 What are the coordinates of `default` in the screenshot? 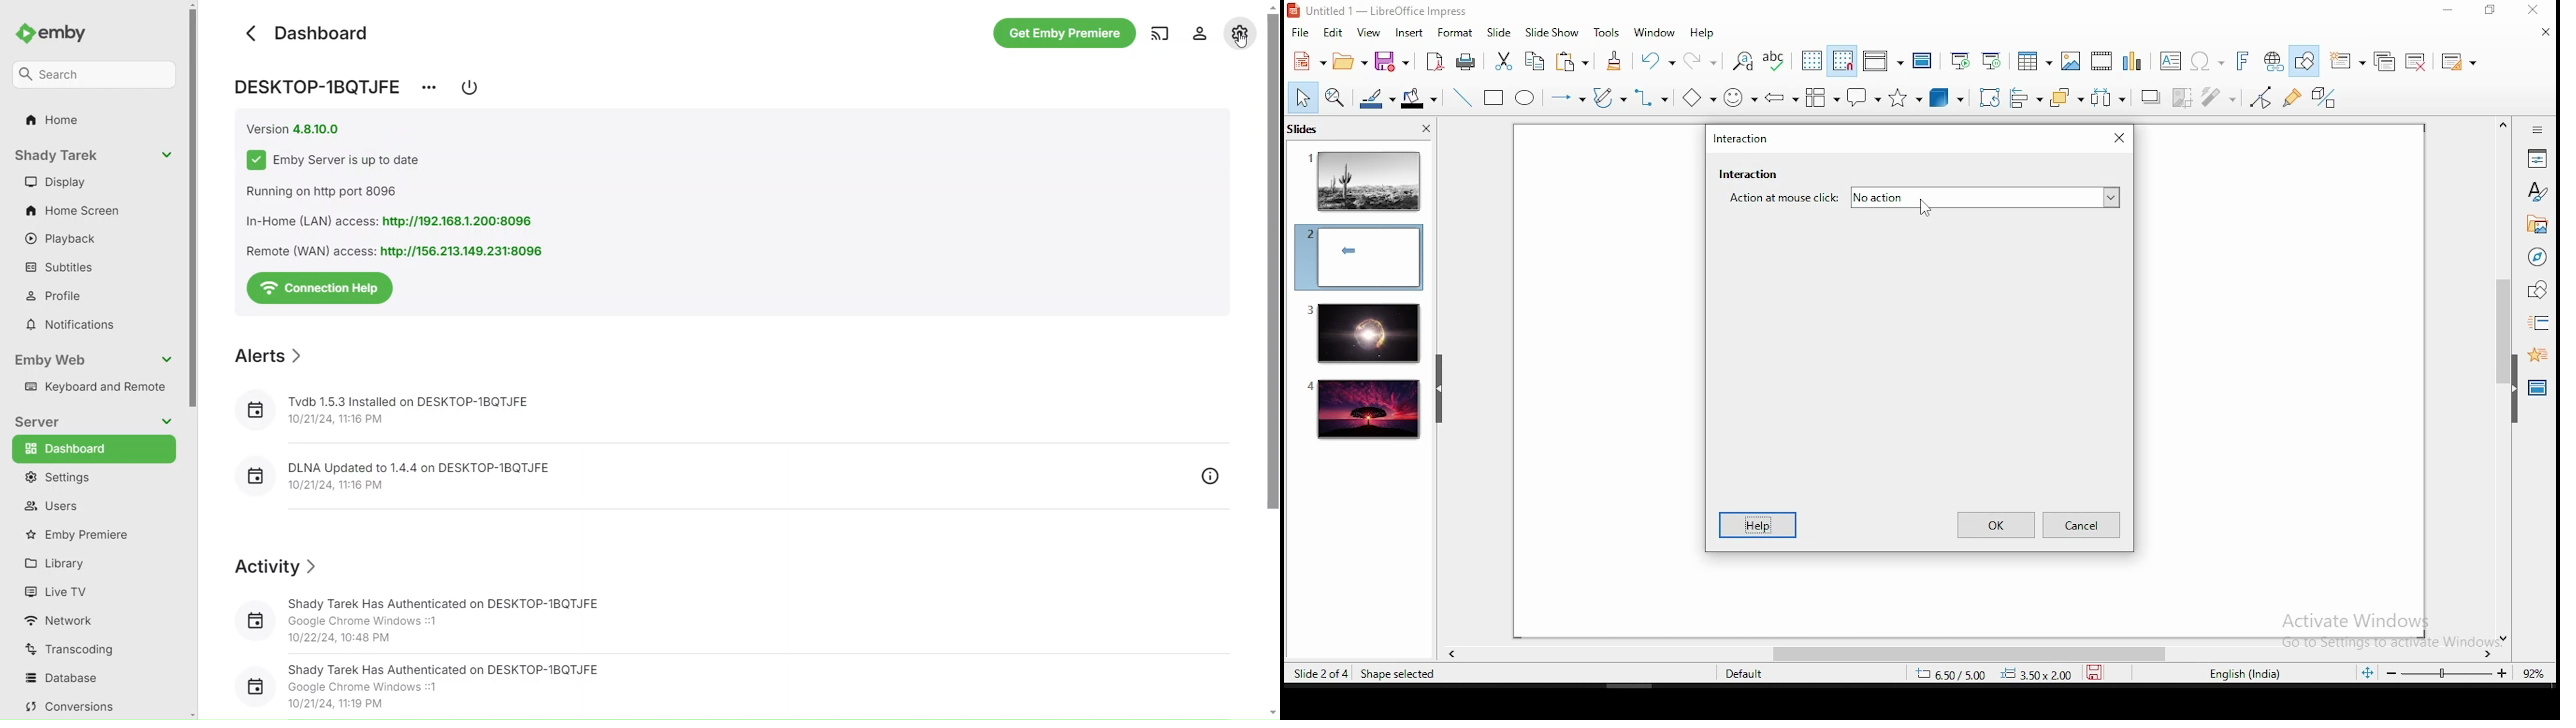 It's located at (1746, 673).